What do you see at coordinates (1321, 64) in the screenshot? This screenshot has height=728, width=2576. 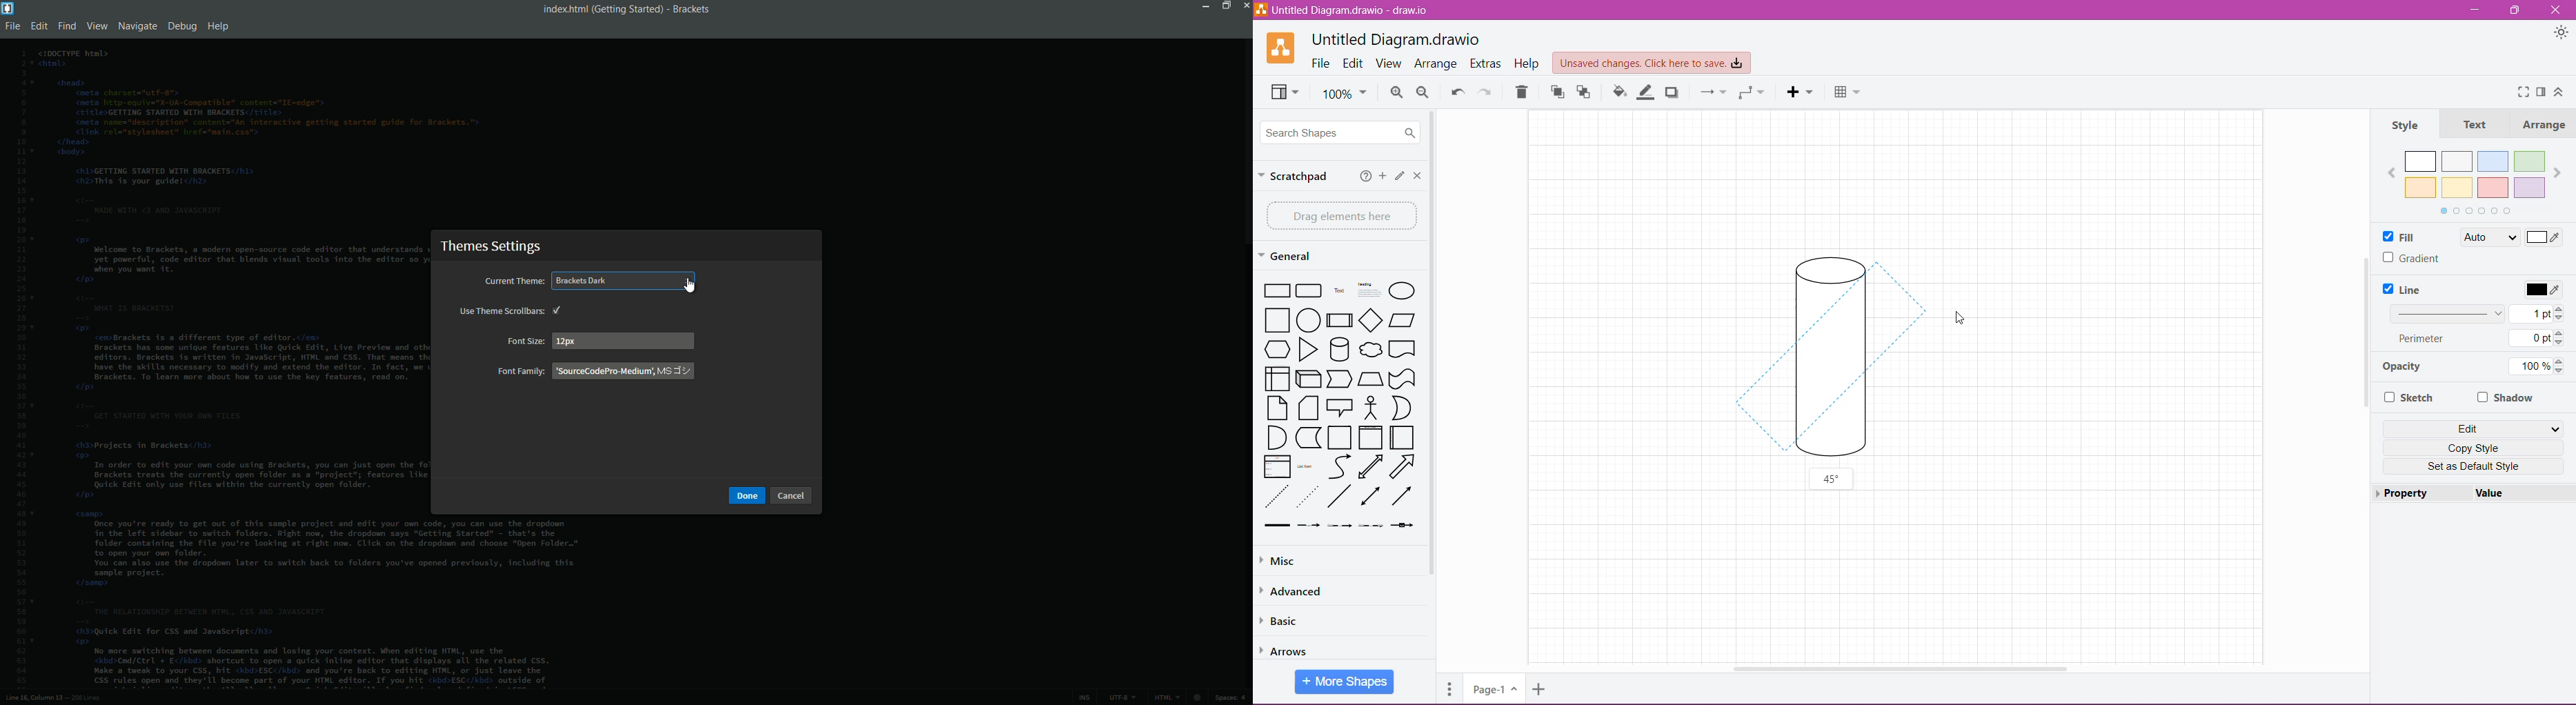 I see `File` at bounding box center [1321, 64].